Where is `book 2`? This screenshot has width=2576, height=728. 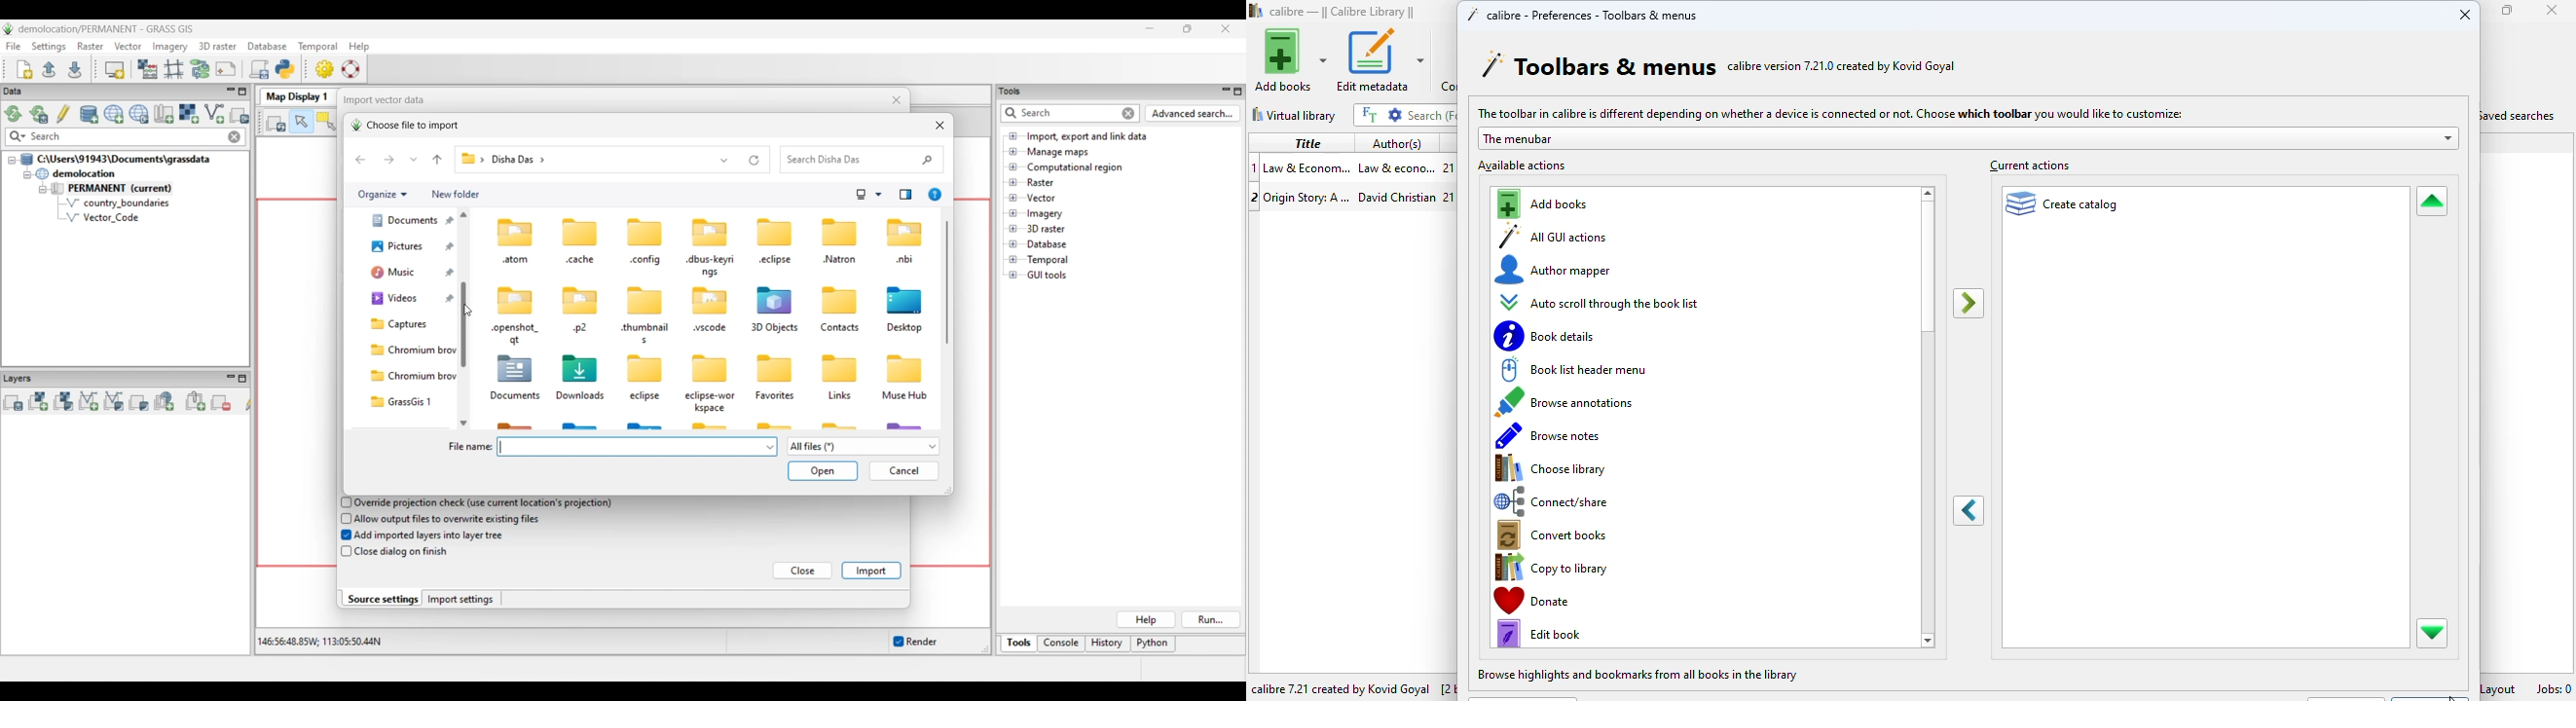
book 2 is located at coordinates (1350, 195).